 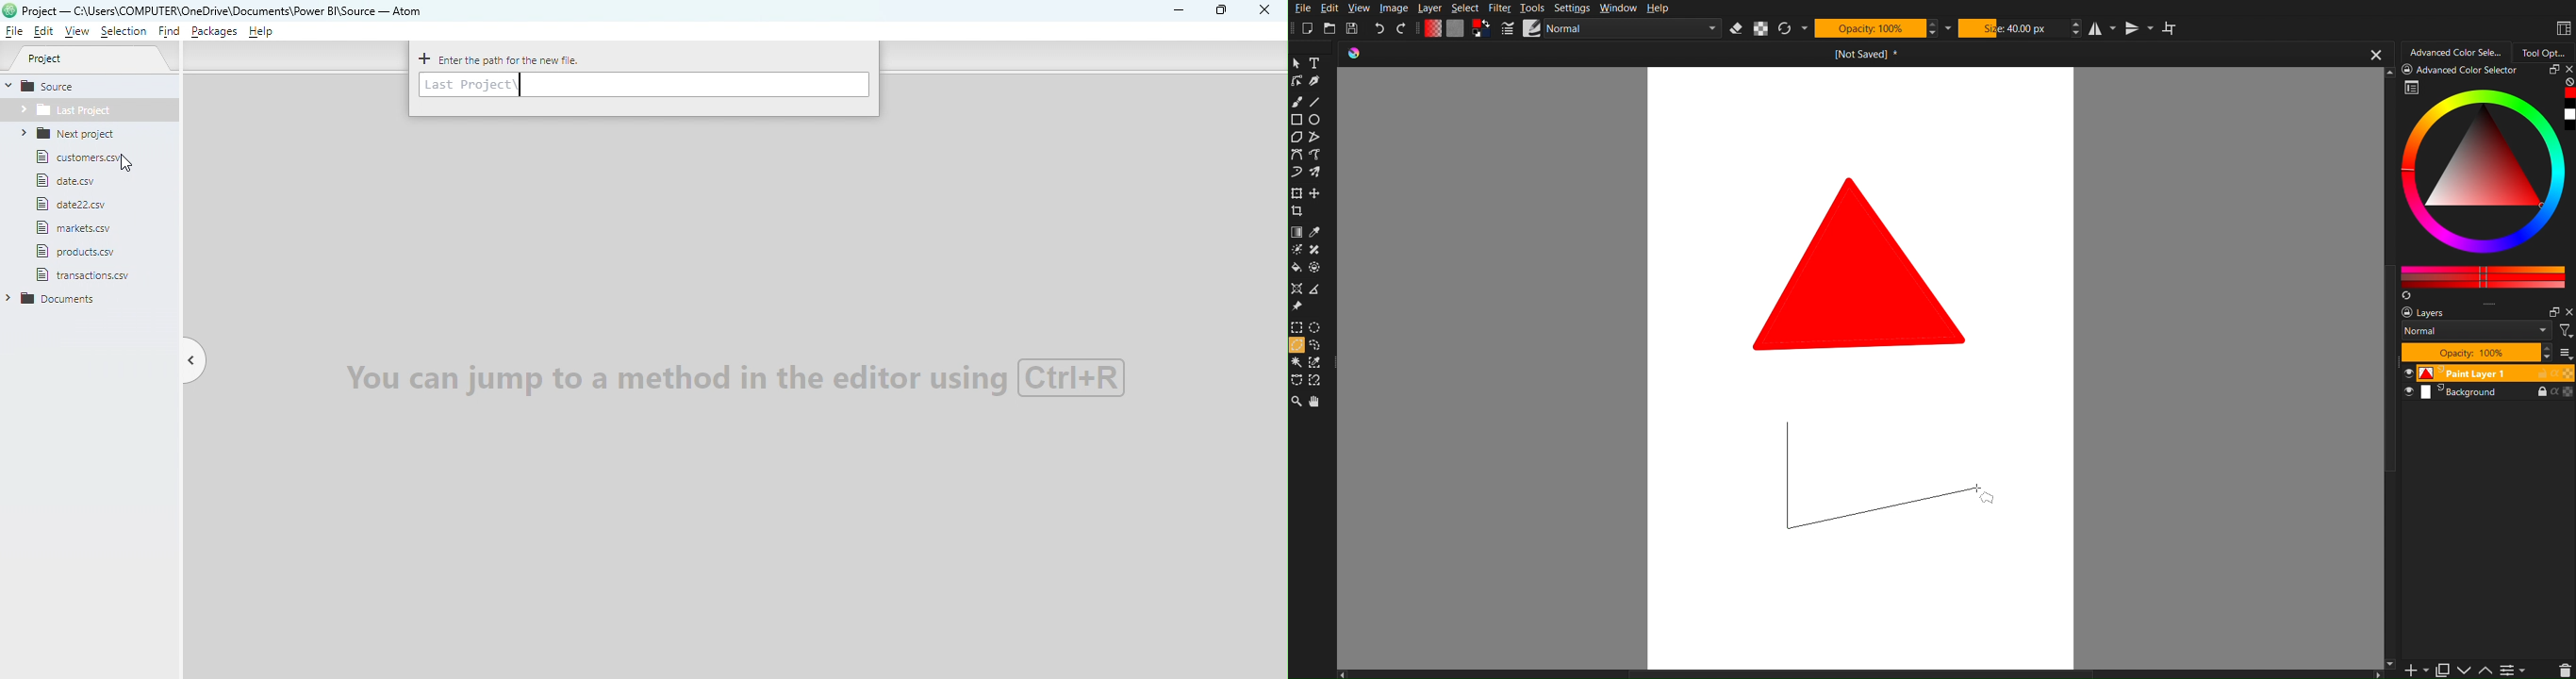 I want to click on Vertical Scrollbar, so click(x=2391, y=536).